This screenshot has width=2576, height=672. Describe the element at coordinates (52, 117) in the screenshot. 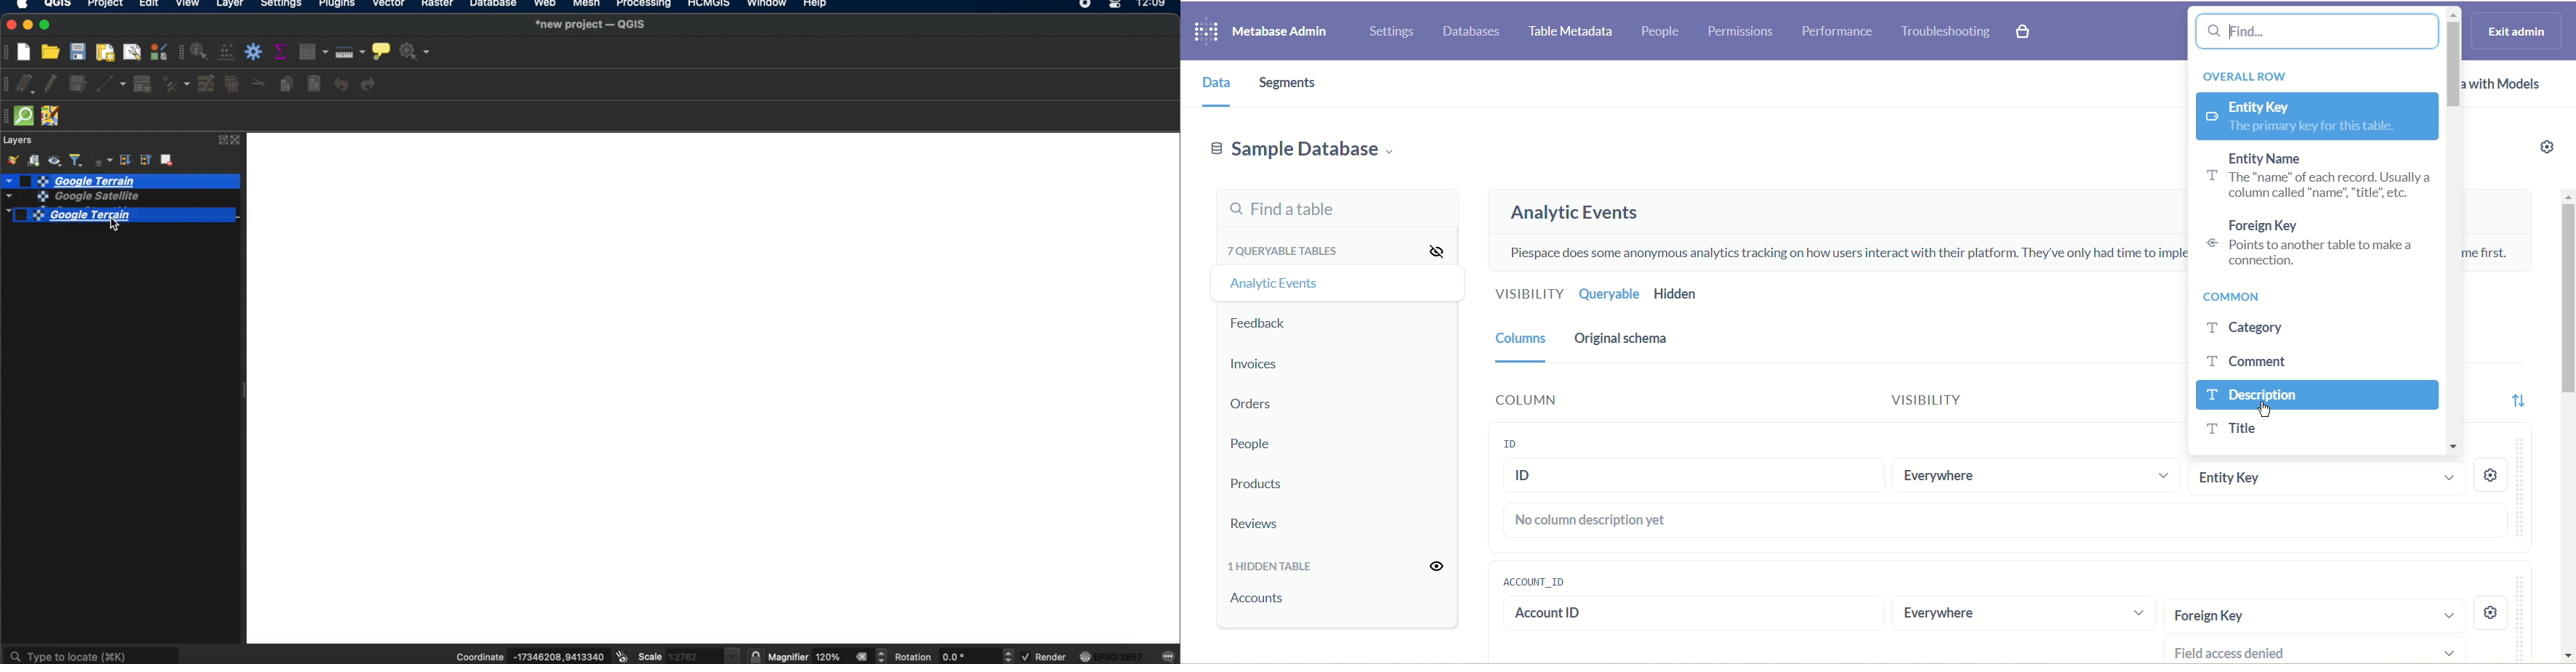

I see `JOSM remote` at that location.